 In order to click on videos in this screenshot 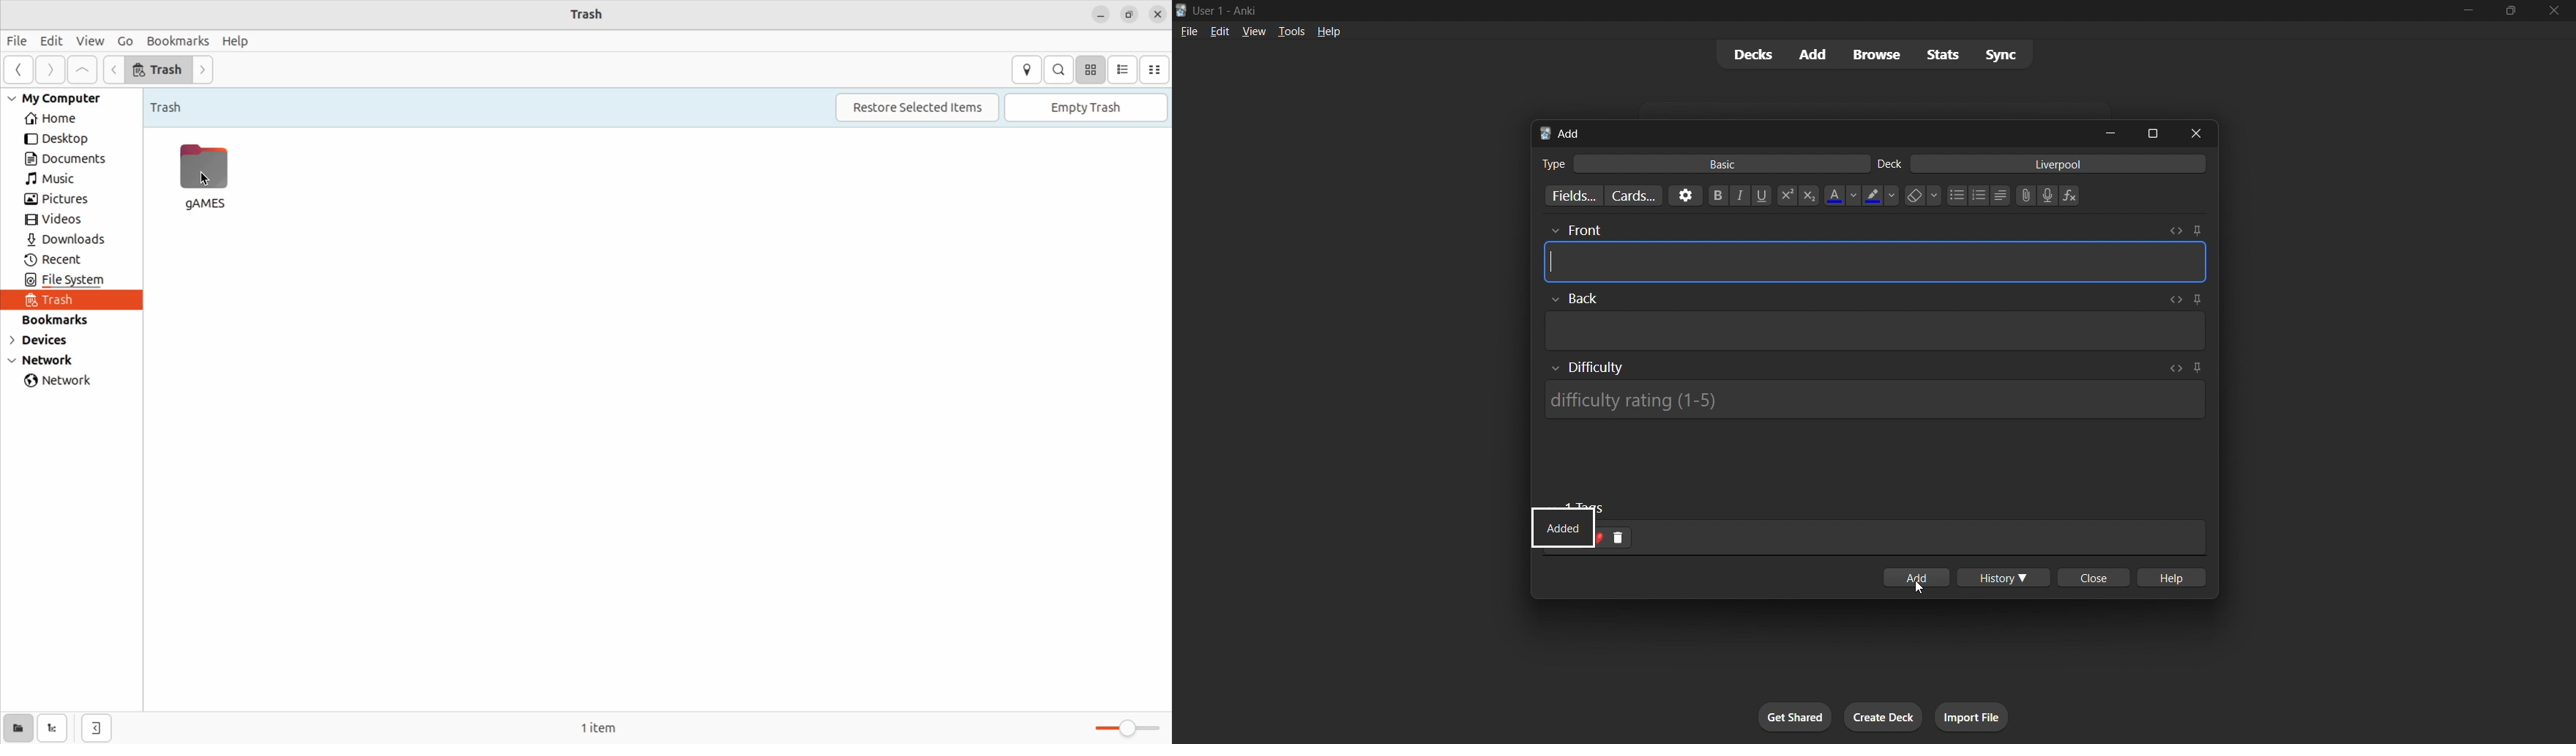, I will do `click(62, 220)`.